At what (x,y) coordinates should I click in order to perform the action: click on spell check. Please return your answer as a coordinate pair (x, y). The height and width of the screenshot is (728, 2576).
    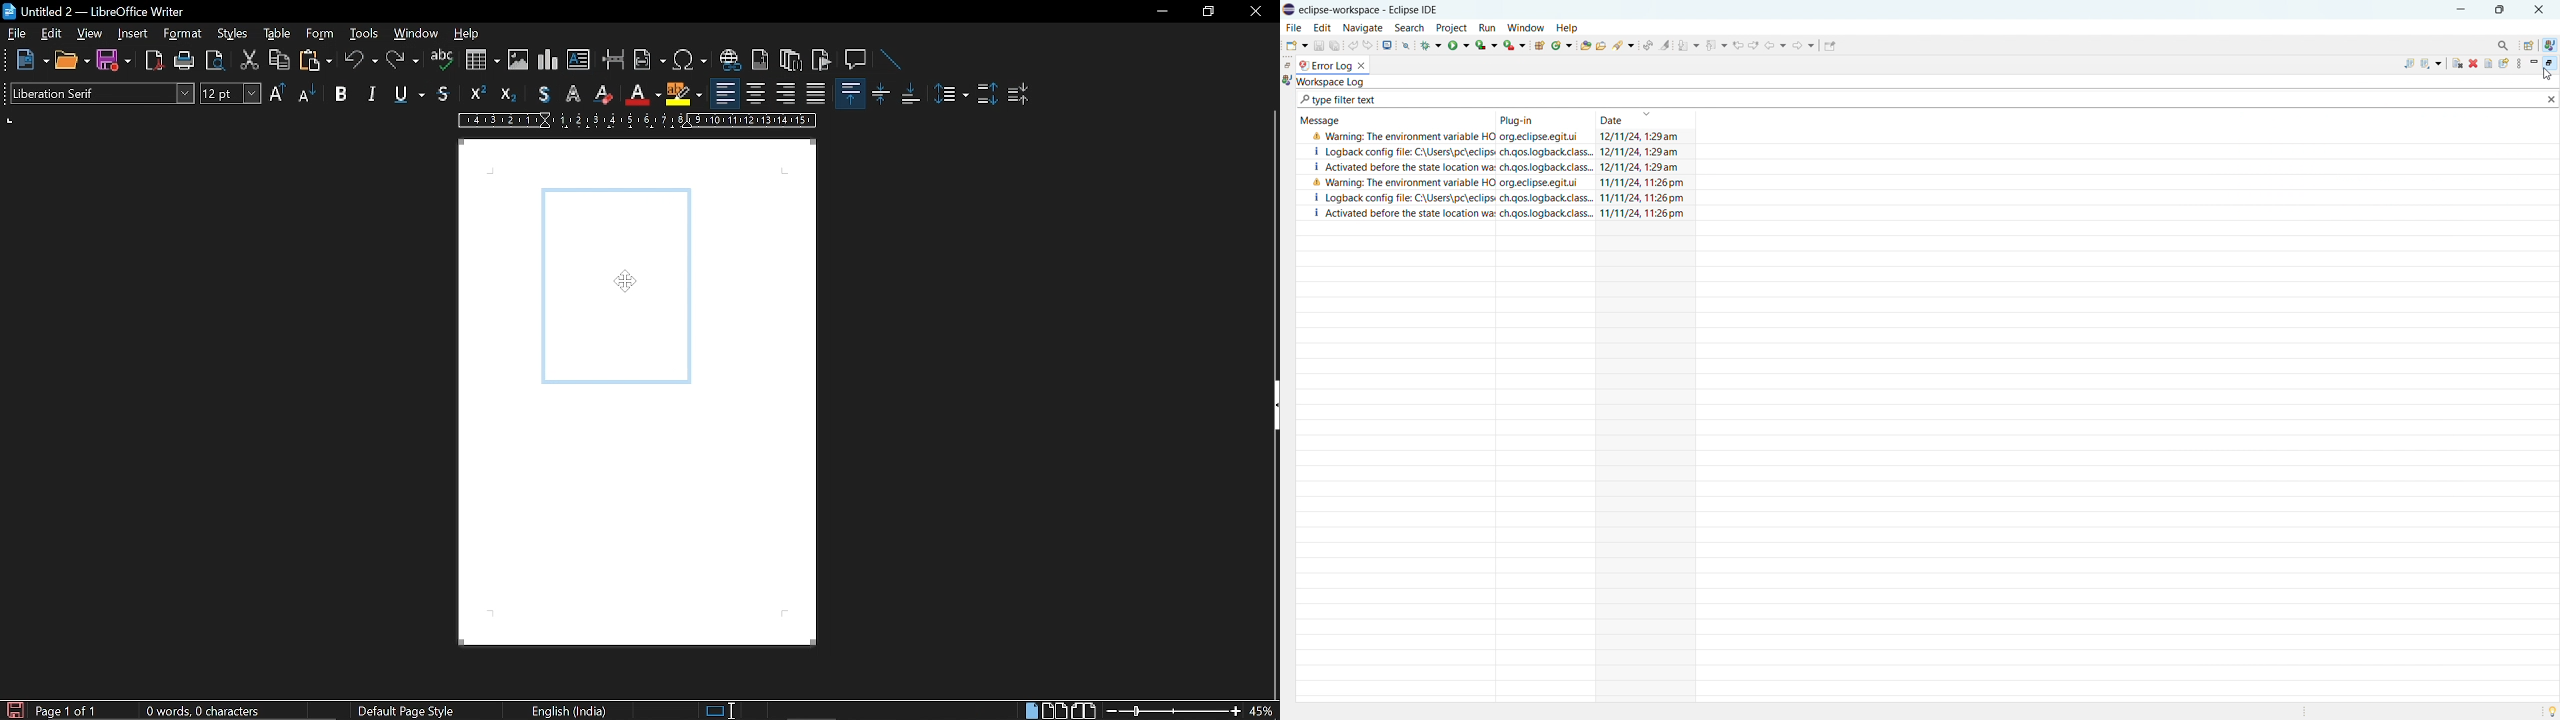
    Looking at the image, I should click on (441, 62).